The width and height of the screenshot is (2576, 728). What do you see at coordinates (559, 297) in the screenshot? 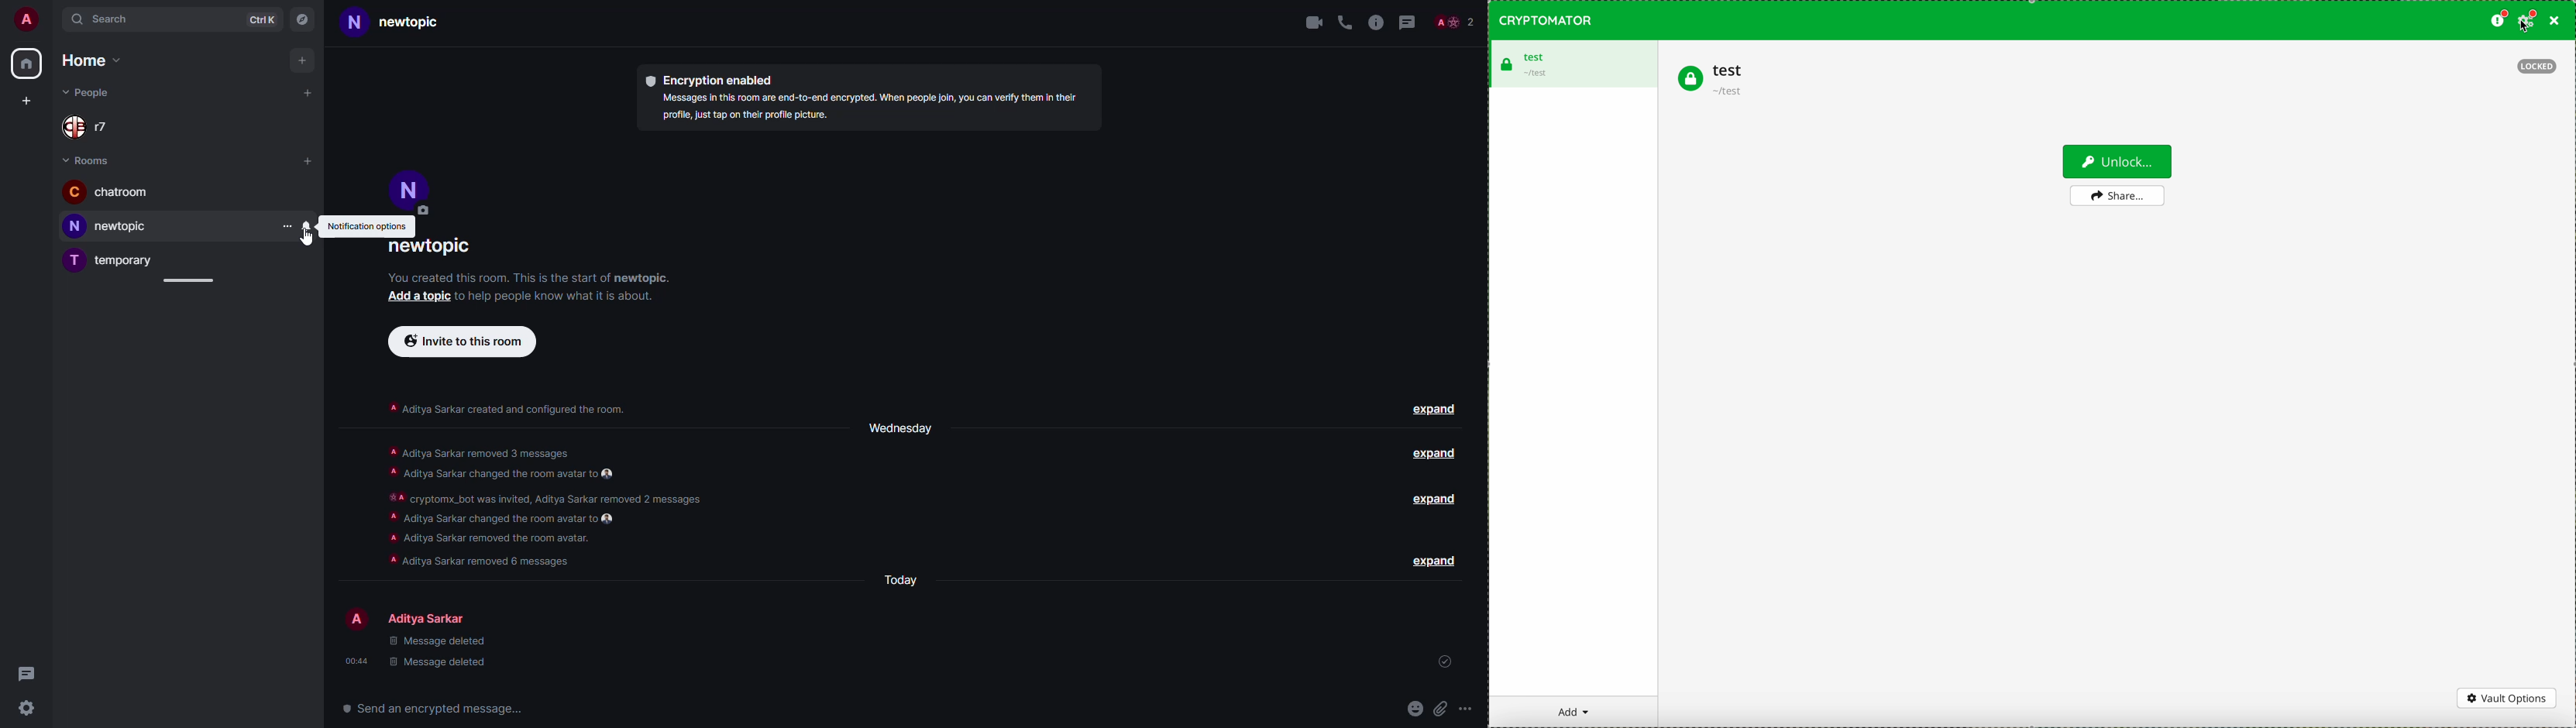
I see `info` at bounding box center [559, 297].